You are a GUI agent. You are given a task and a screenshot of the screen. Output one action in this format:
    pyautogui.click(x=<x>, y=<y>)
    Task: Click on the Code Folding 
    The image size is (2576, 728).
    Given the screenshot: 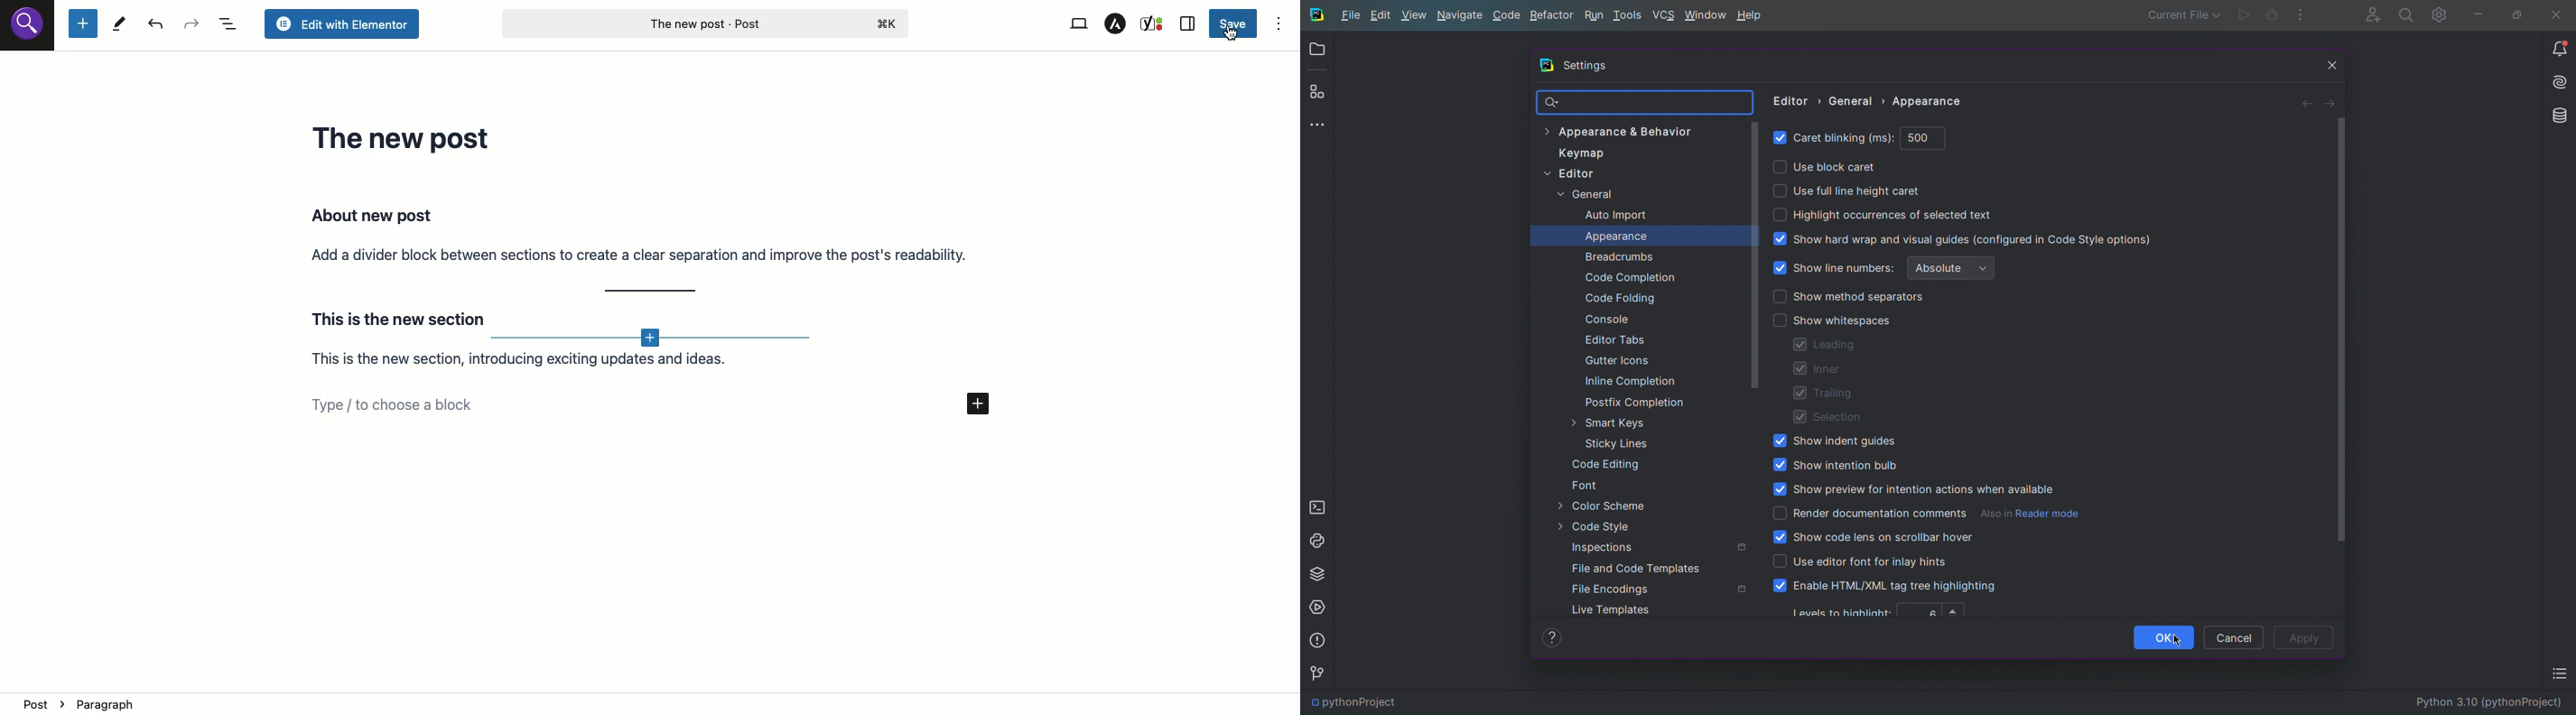 What is the action you would take?
    pyautogui.click(x=1617, y=299)
    